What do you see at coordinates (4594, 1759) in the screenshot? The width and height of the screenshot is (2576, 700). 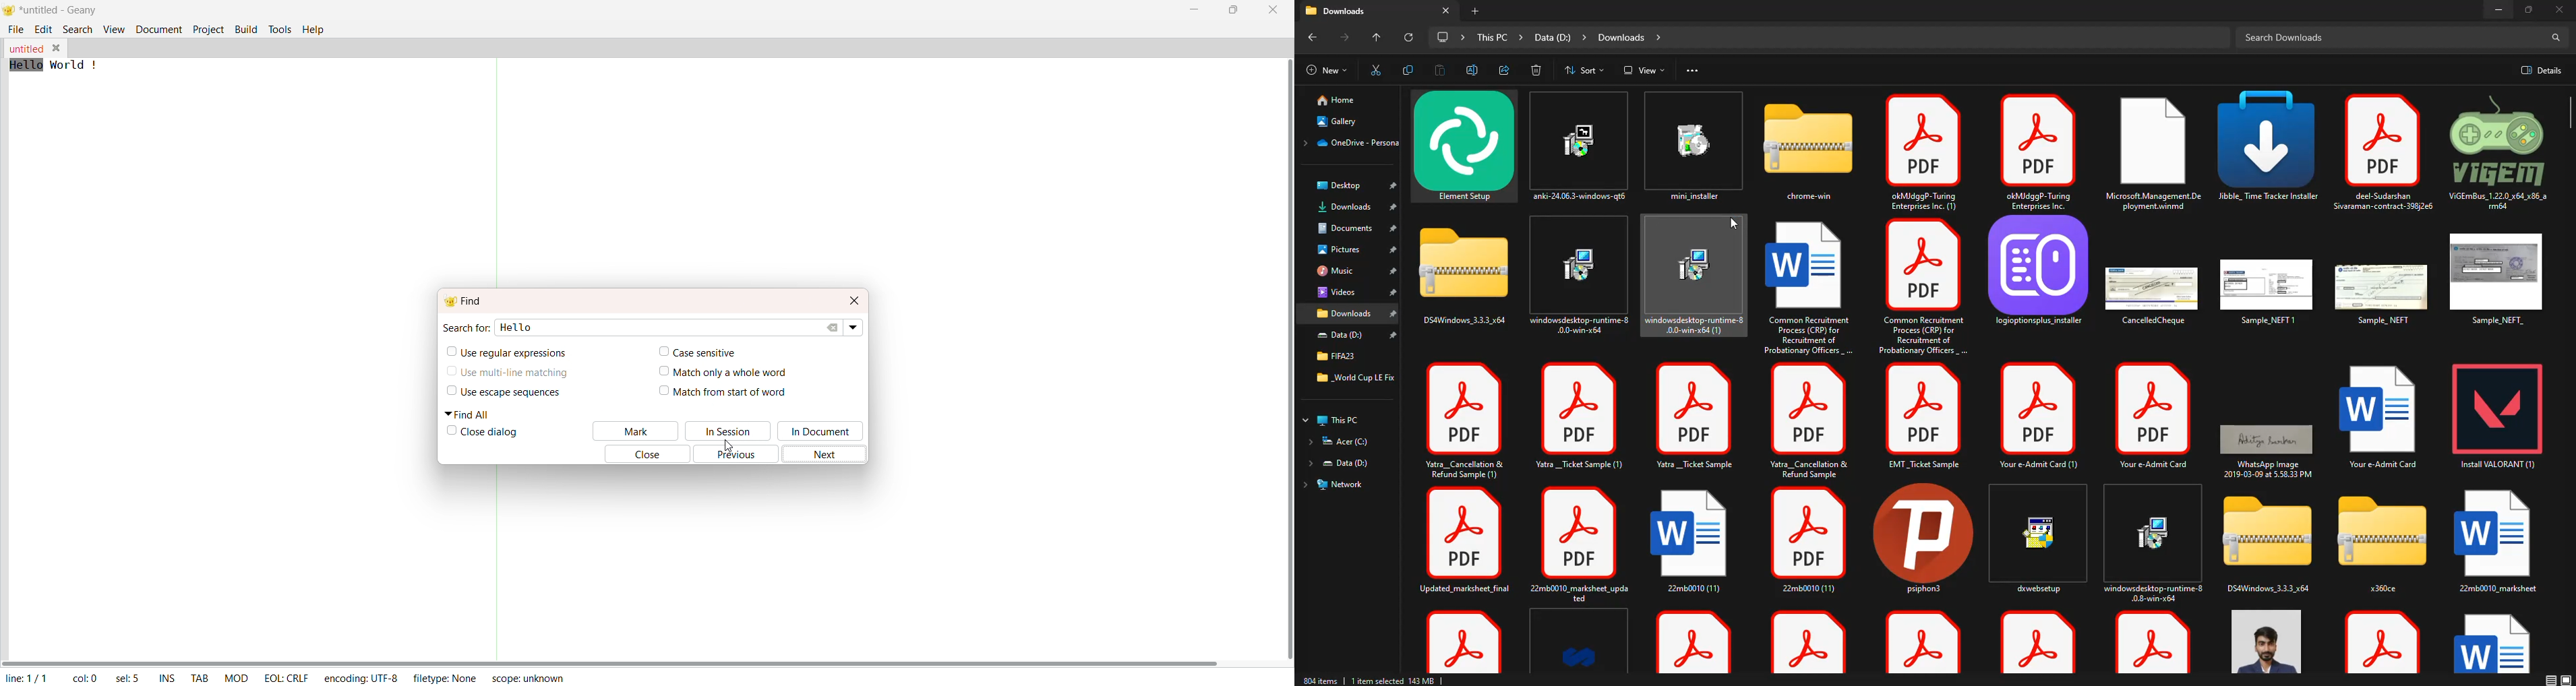 I see `display items by using large thumbnails` at bounding box center [4594, 1759].